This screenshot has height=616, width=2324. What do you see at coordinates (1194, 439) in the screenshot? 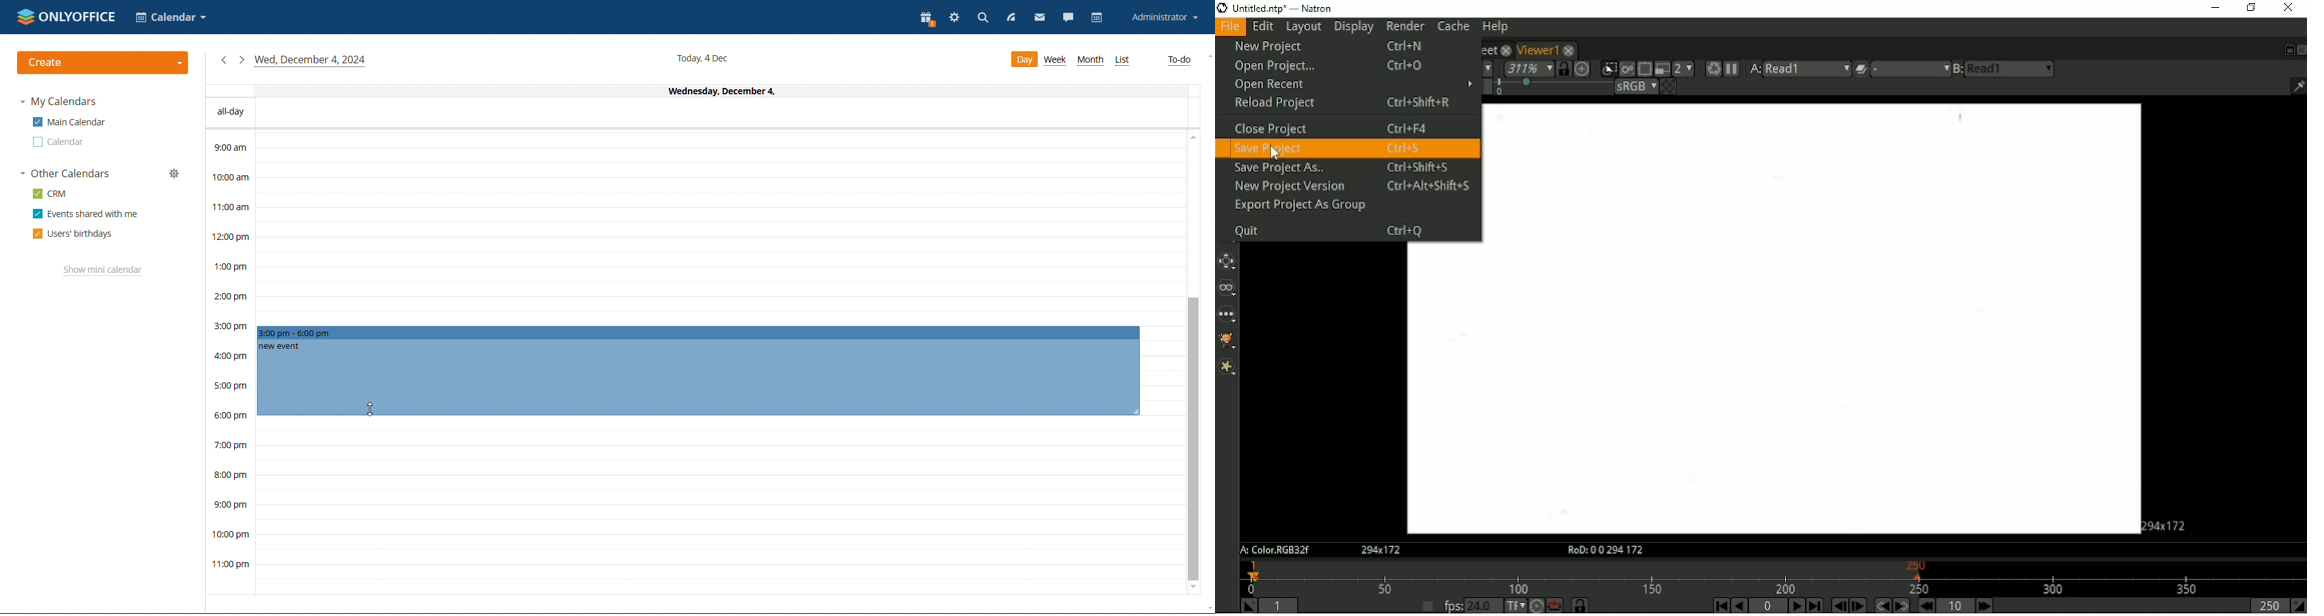
I see `scrollbar` at bounding box center [1194, 439].